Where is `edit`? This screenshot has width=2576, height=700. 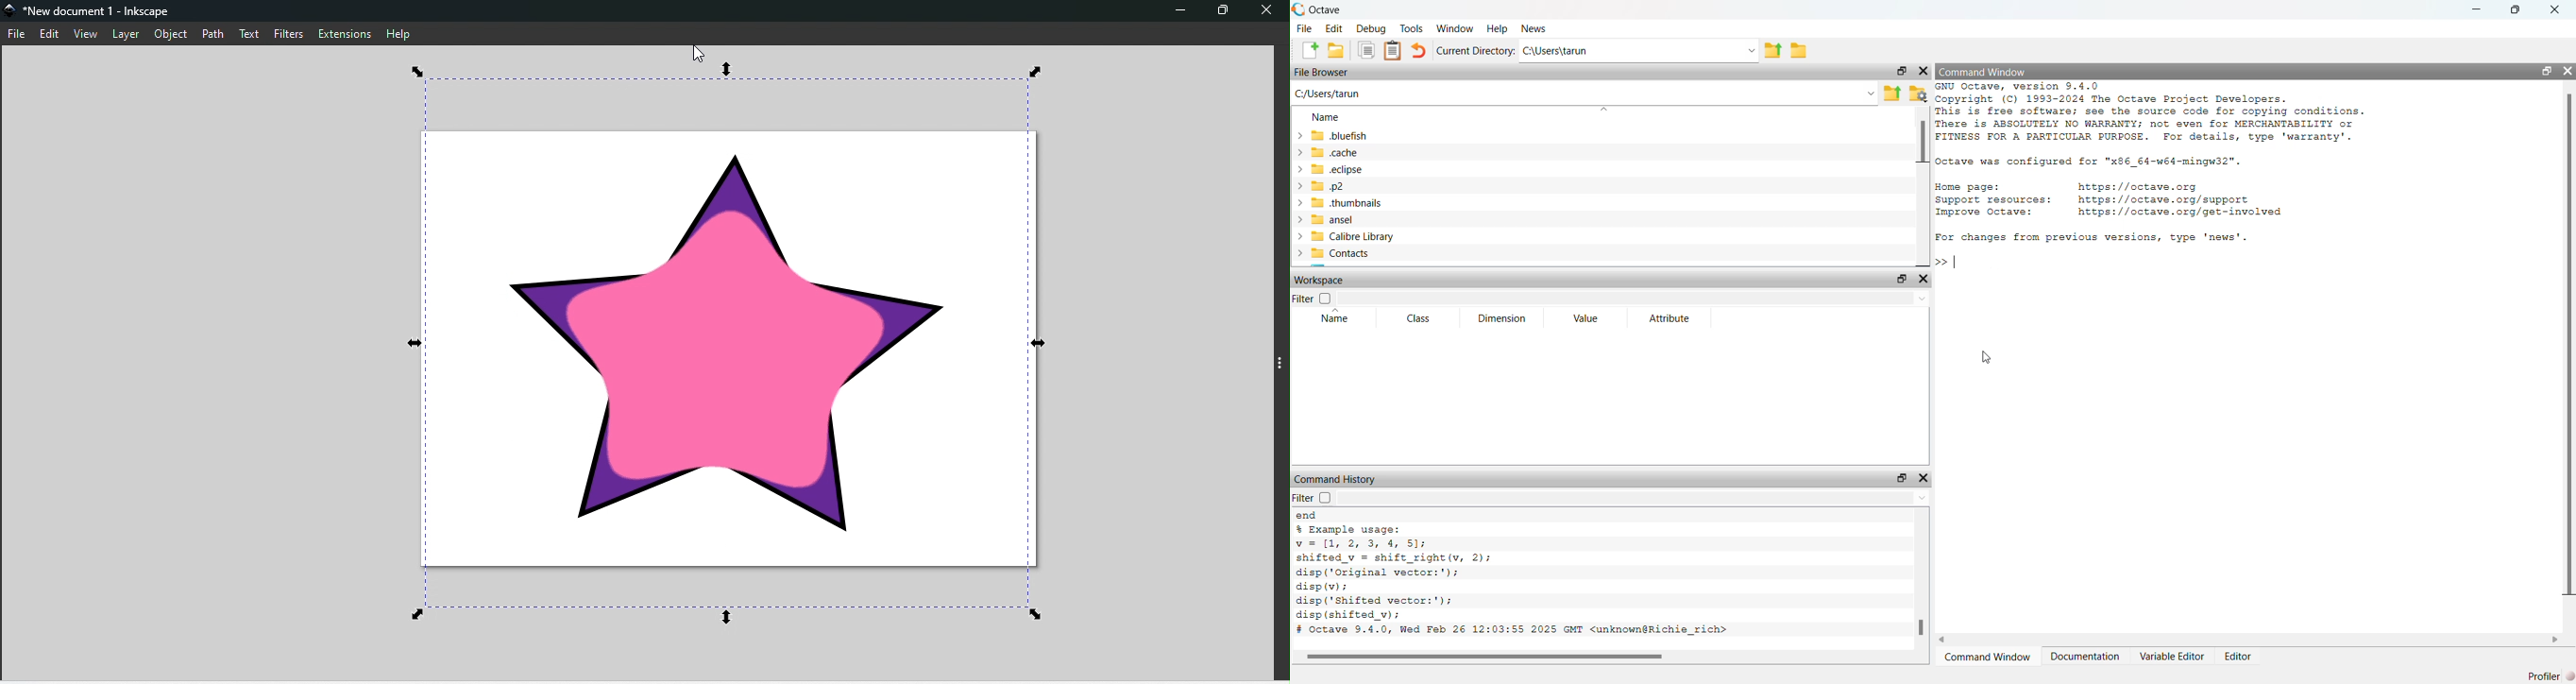
edit is located at coordinates (1335, 29).